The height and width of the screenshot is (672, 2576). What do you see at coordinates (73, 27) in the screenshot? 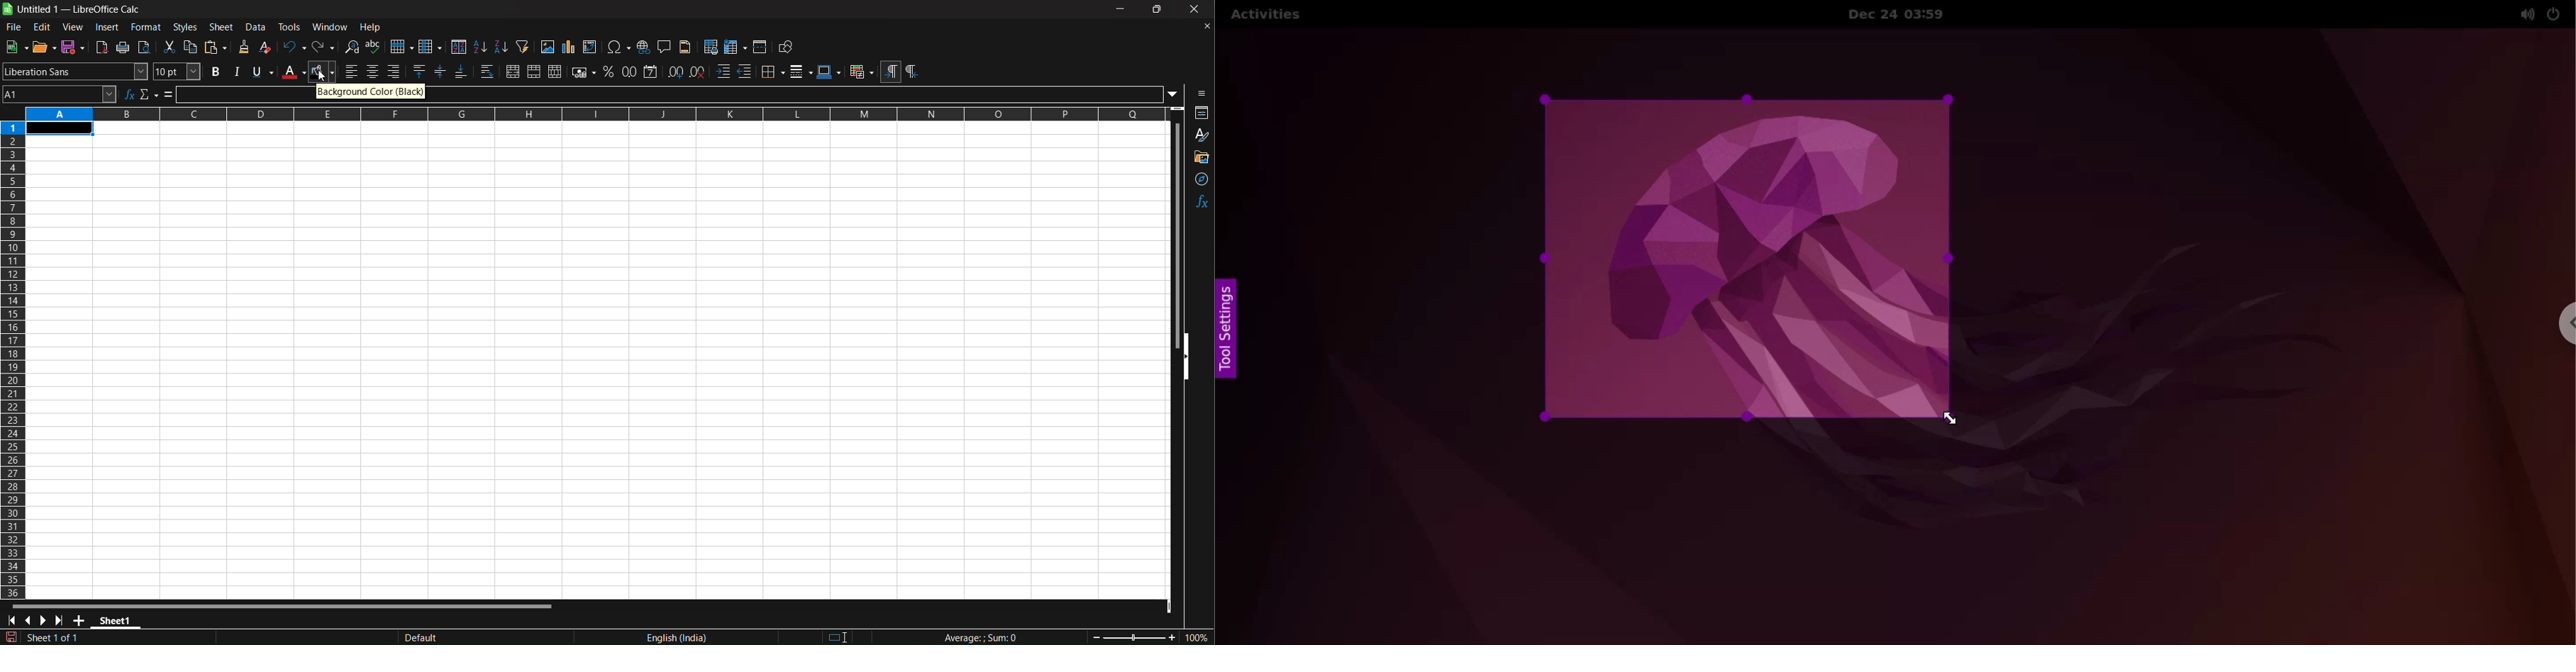
I see `view` at bounding box center [73, 27].